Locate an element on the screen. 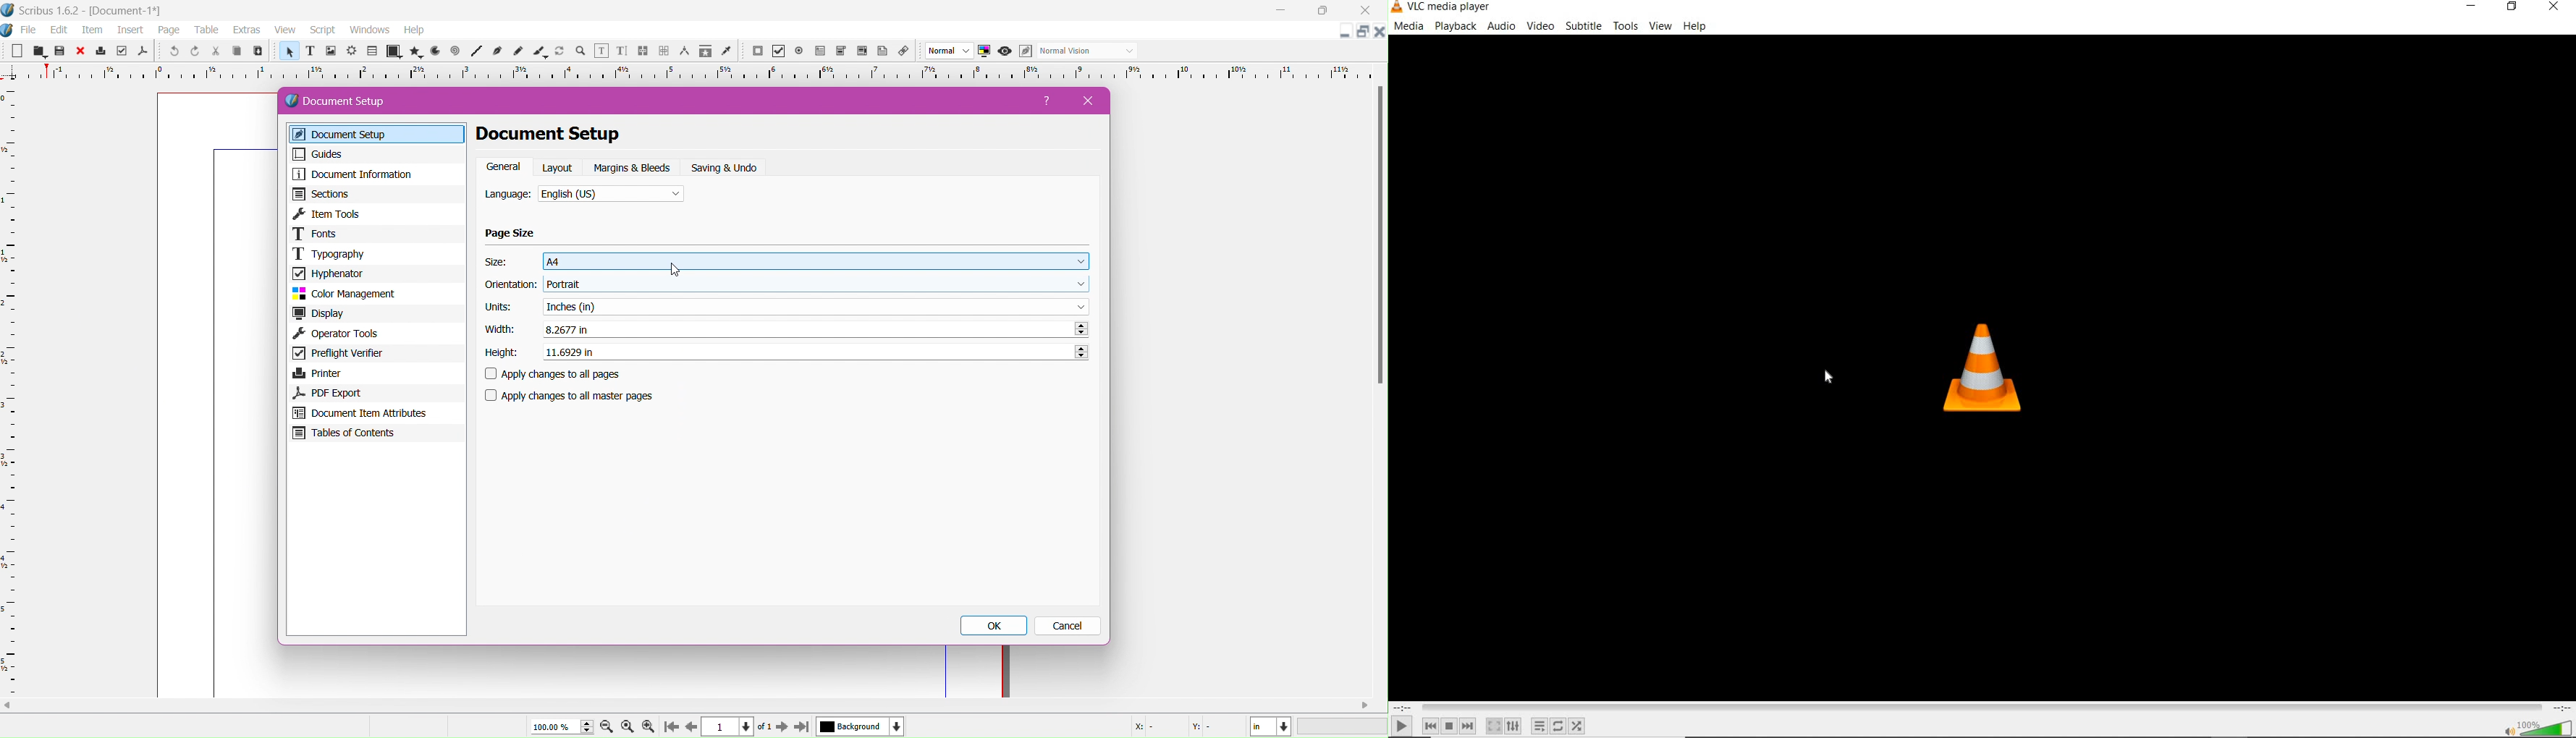  image frame is located at coordinates (330, 52).